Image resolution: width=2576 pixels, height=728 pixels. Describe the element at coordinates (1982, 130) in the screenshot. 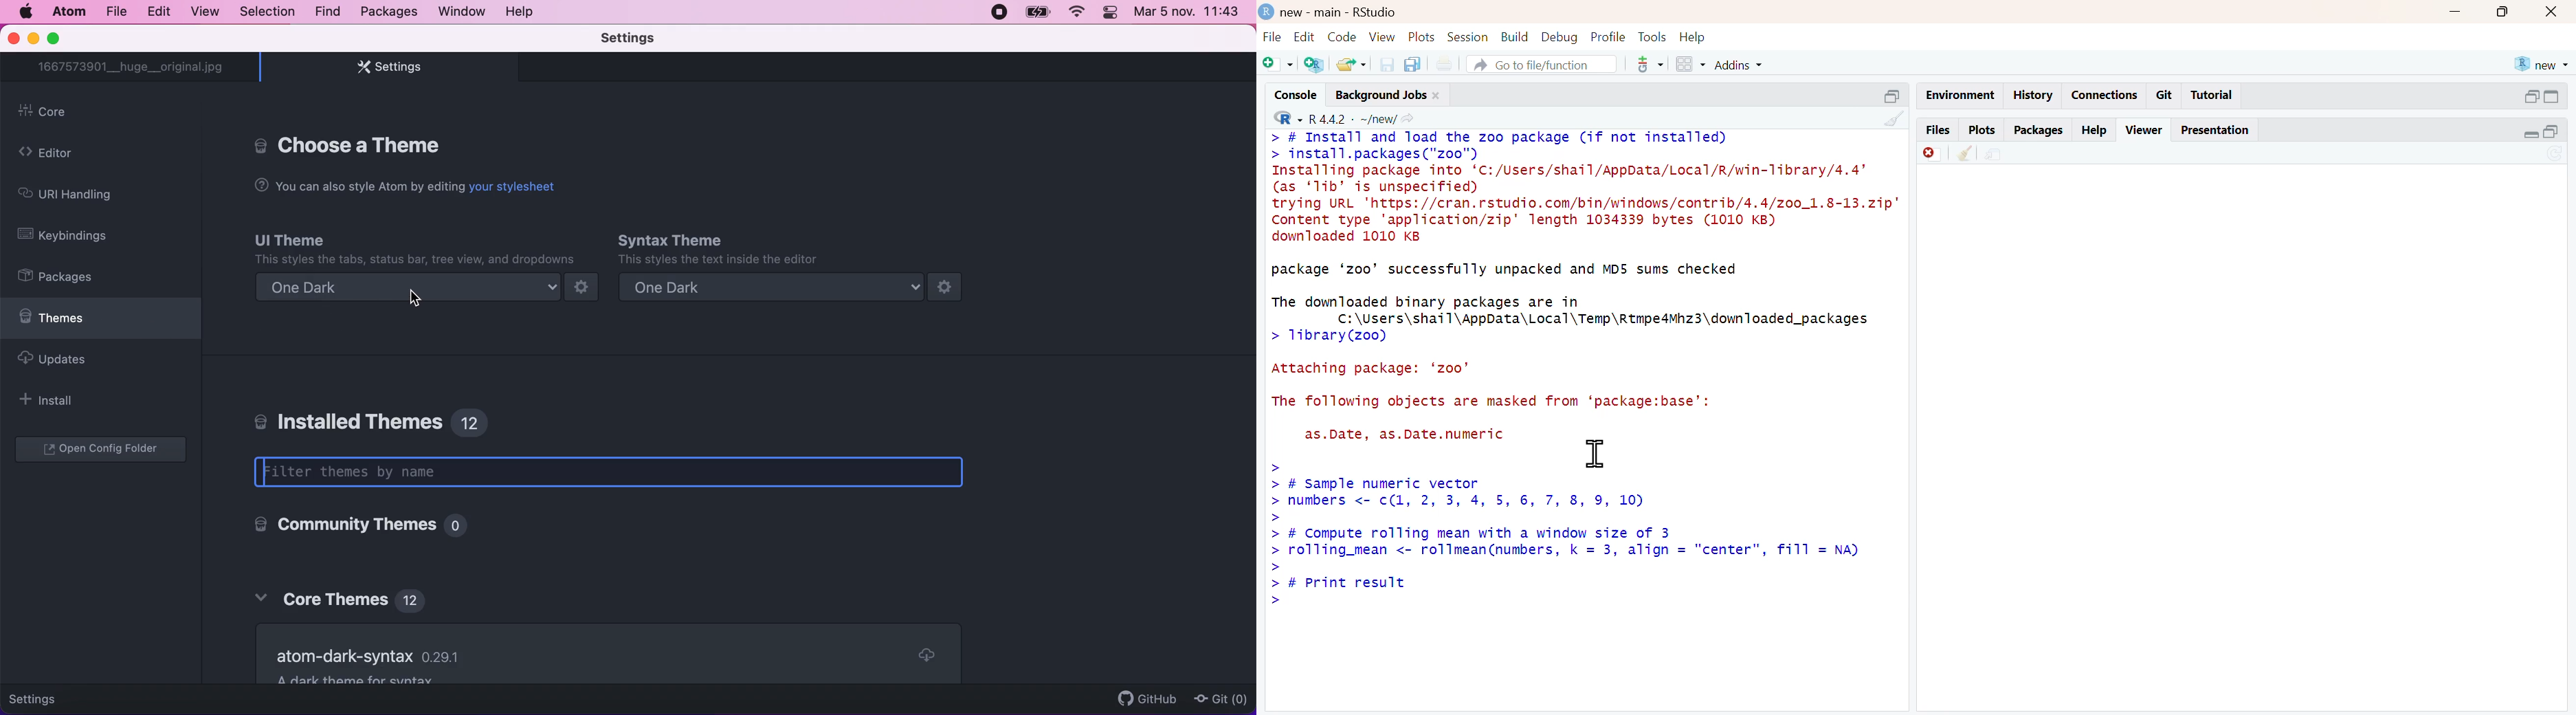

I see `plots` at that location.